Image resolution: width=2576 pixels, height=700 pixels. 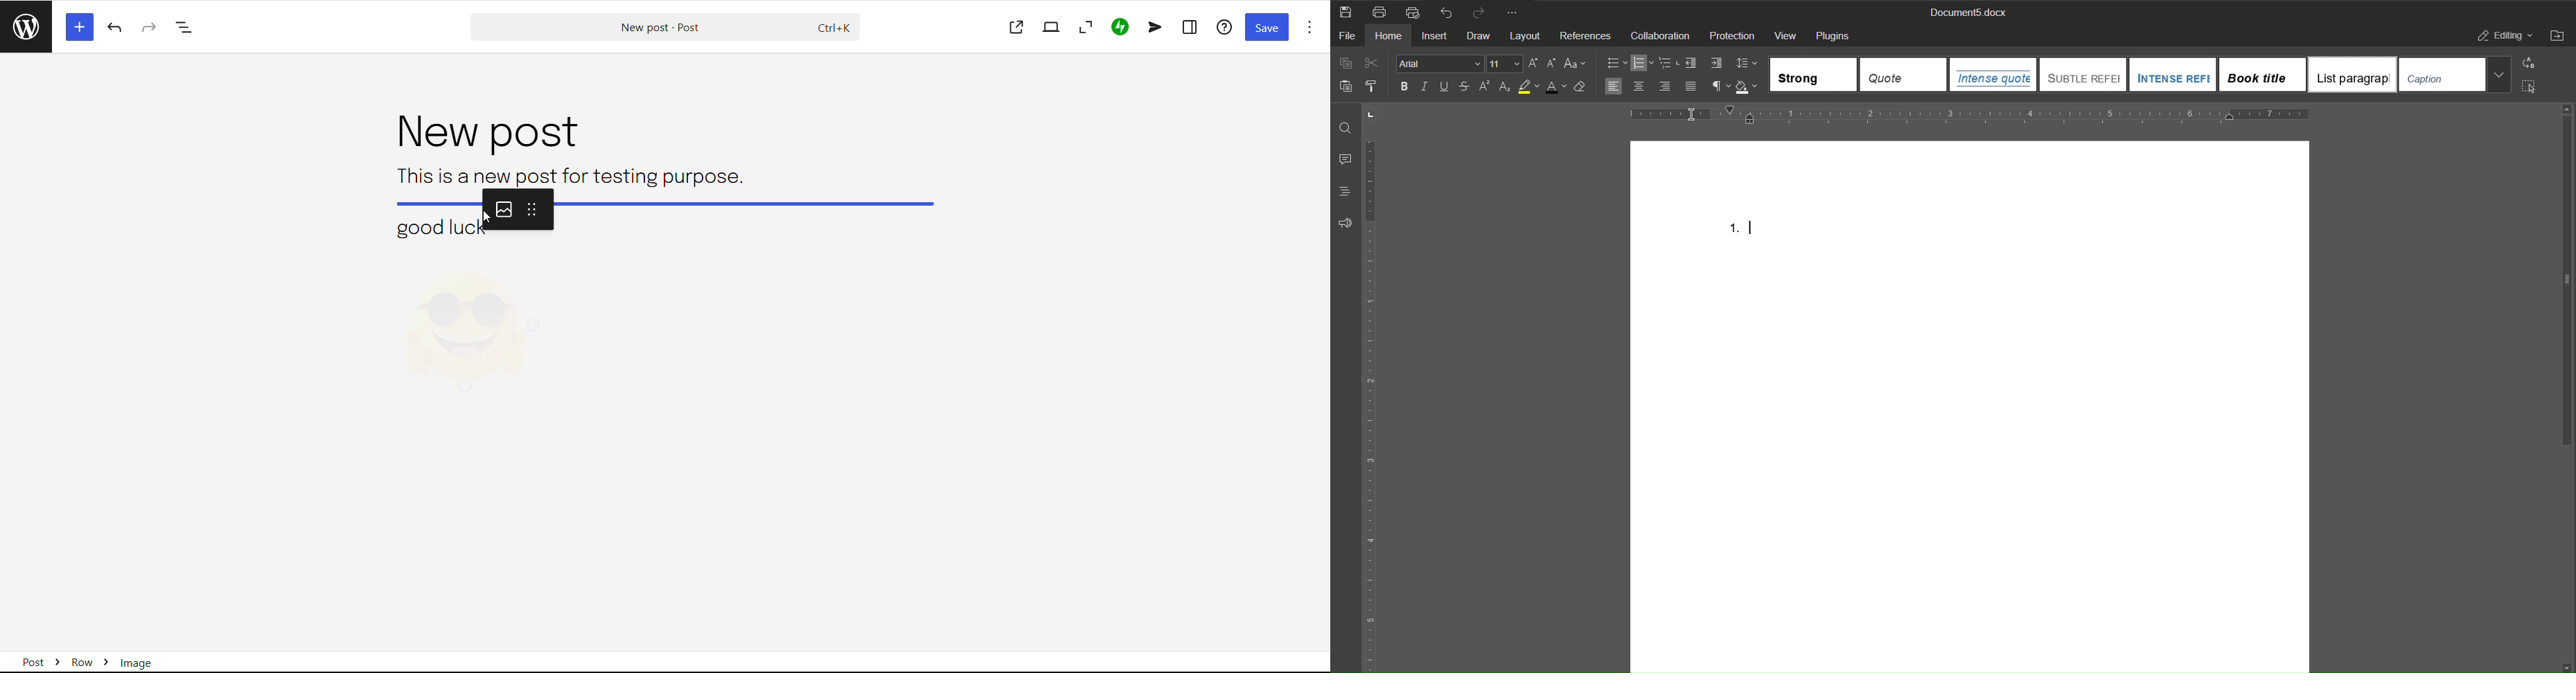 What do you see at coordinates (2354, 74) in the screenshot?
I see `List paragraph` at bounding box center [2354, 74].